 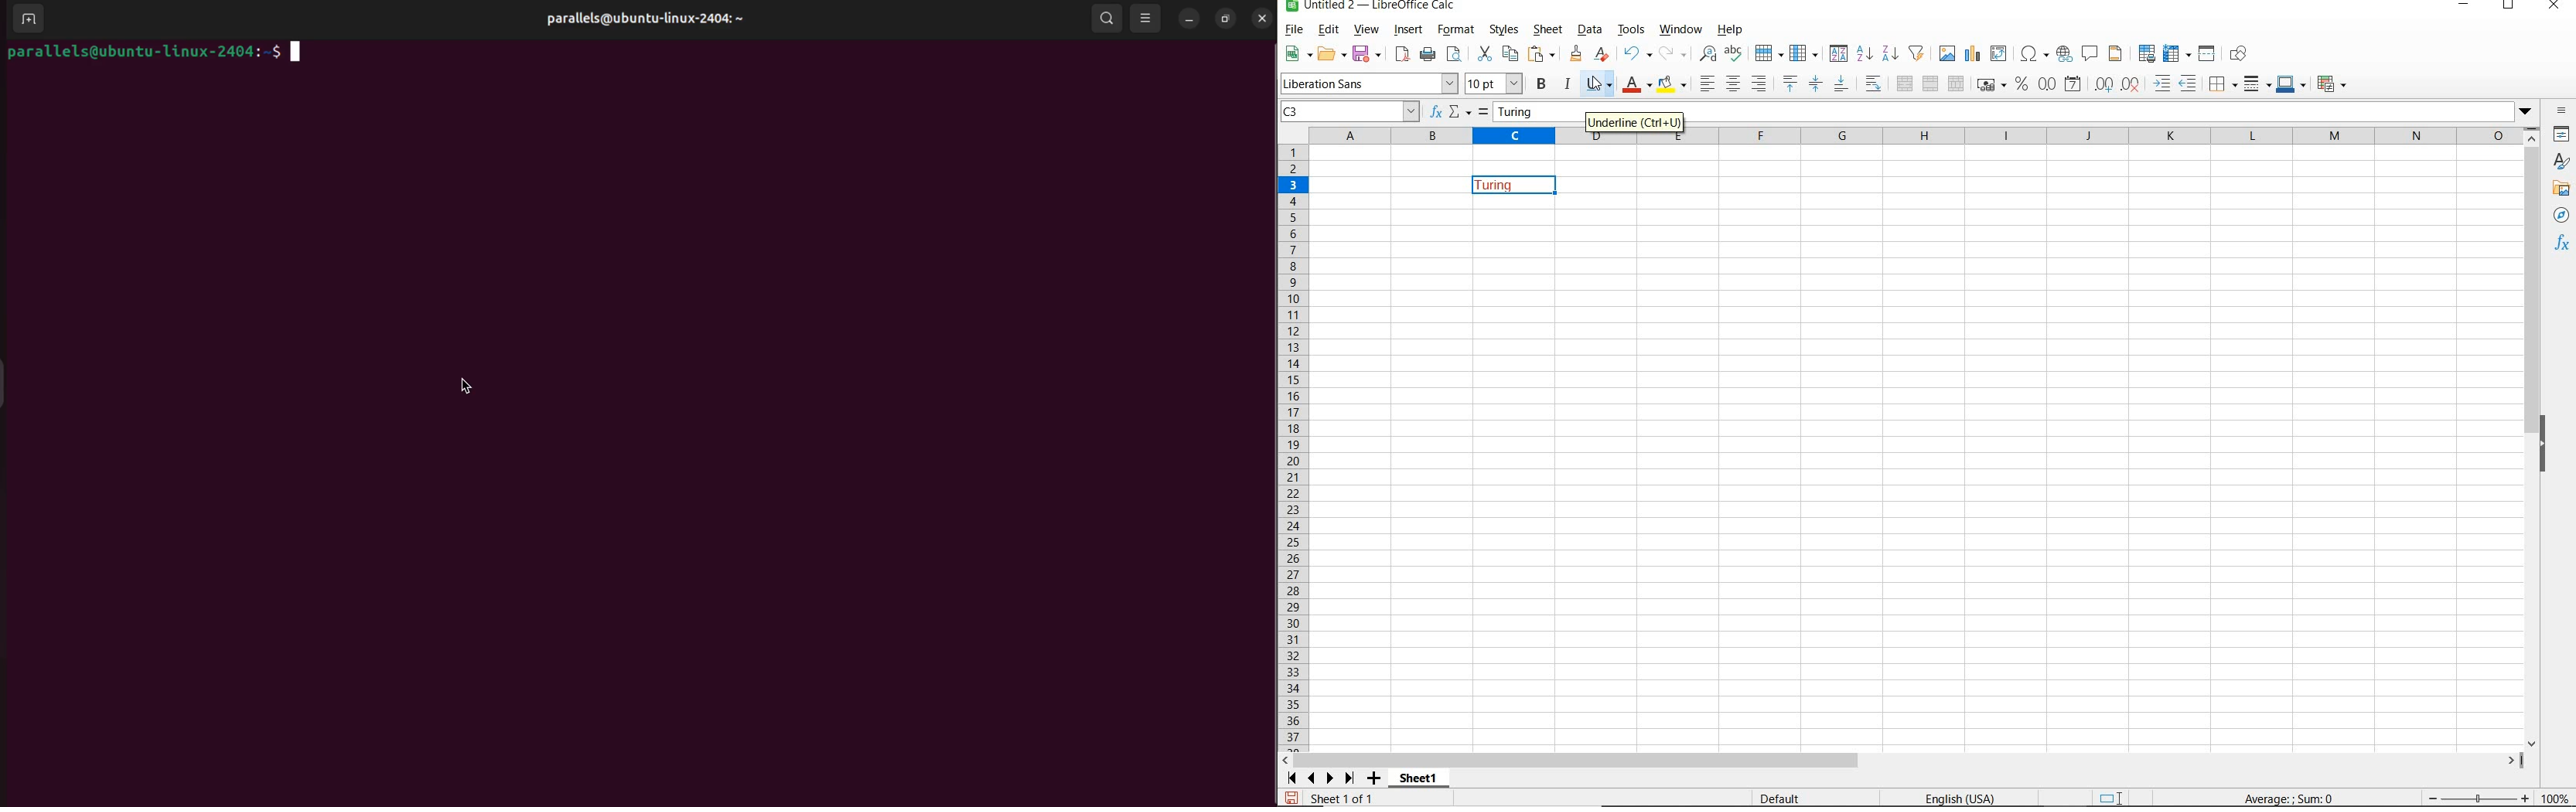 What do you see at coordinates (1370, 8) in the screenshot?
I see `FILE NAME` at bounding box center [1370, 8].